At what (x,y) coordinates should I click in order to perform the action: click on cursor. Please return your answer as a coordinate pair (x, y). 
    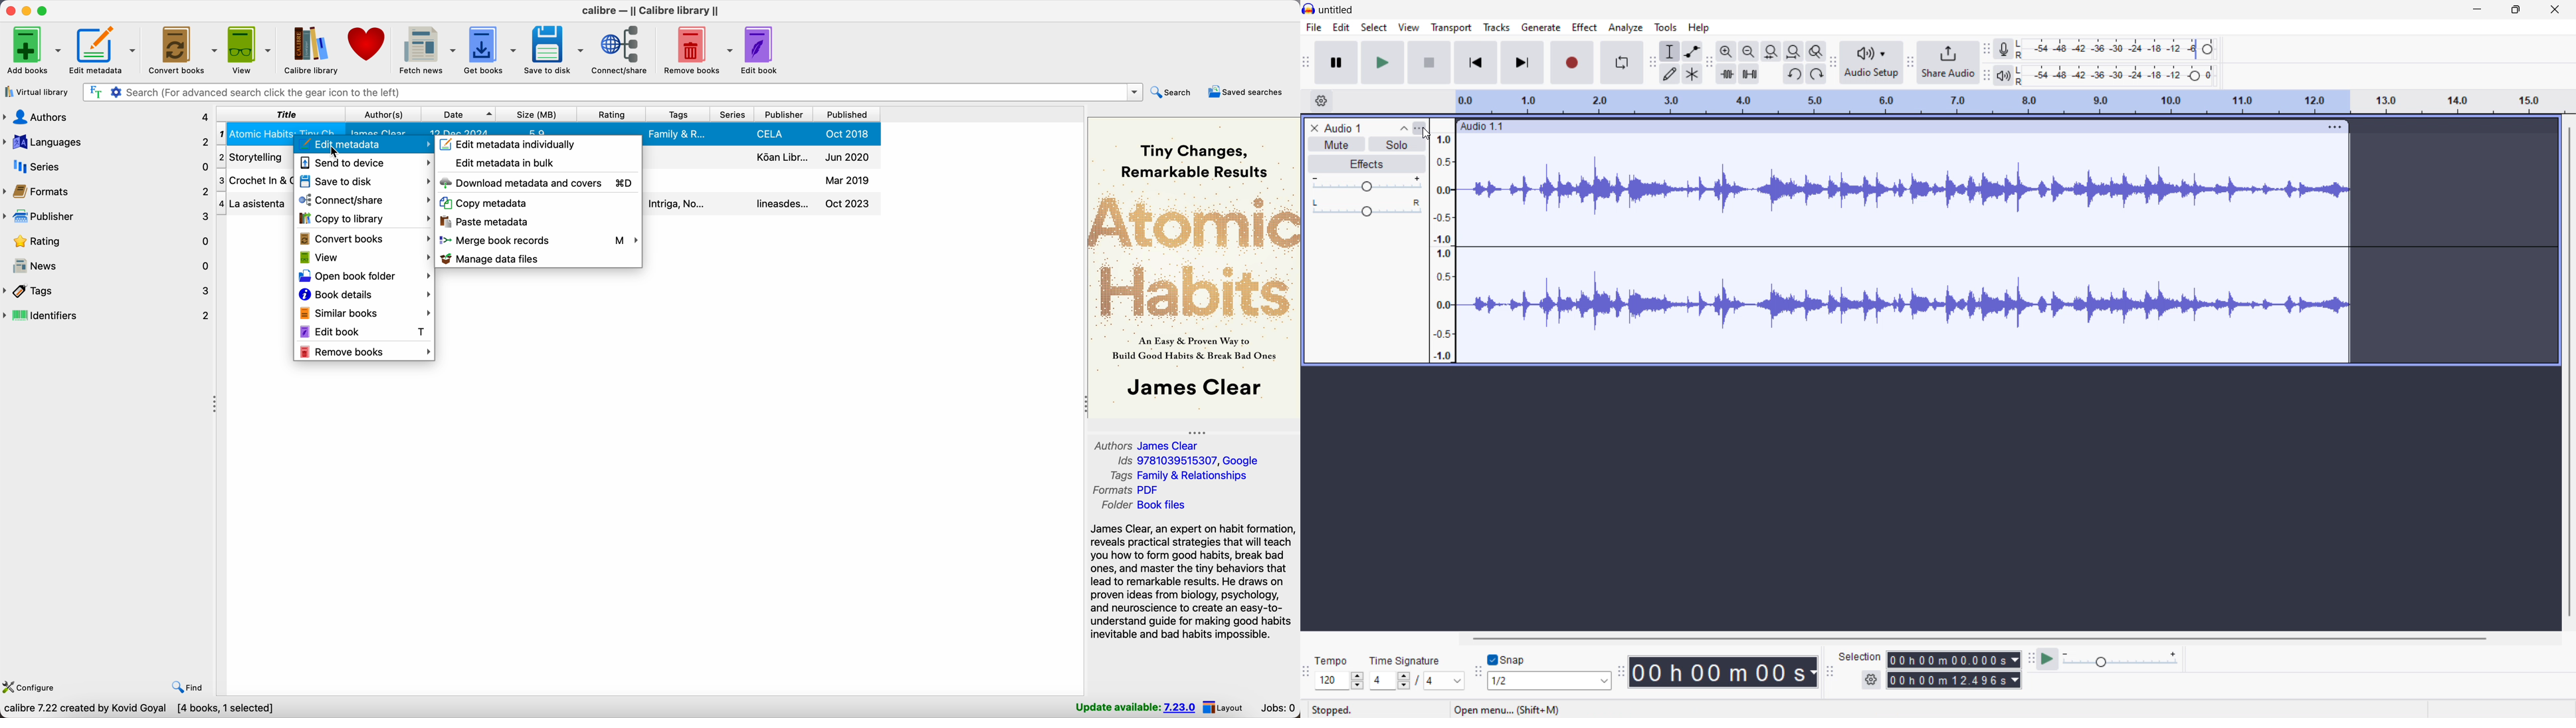
    Looking at the image, I should click on (329, 149).